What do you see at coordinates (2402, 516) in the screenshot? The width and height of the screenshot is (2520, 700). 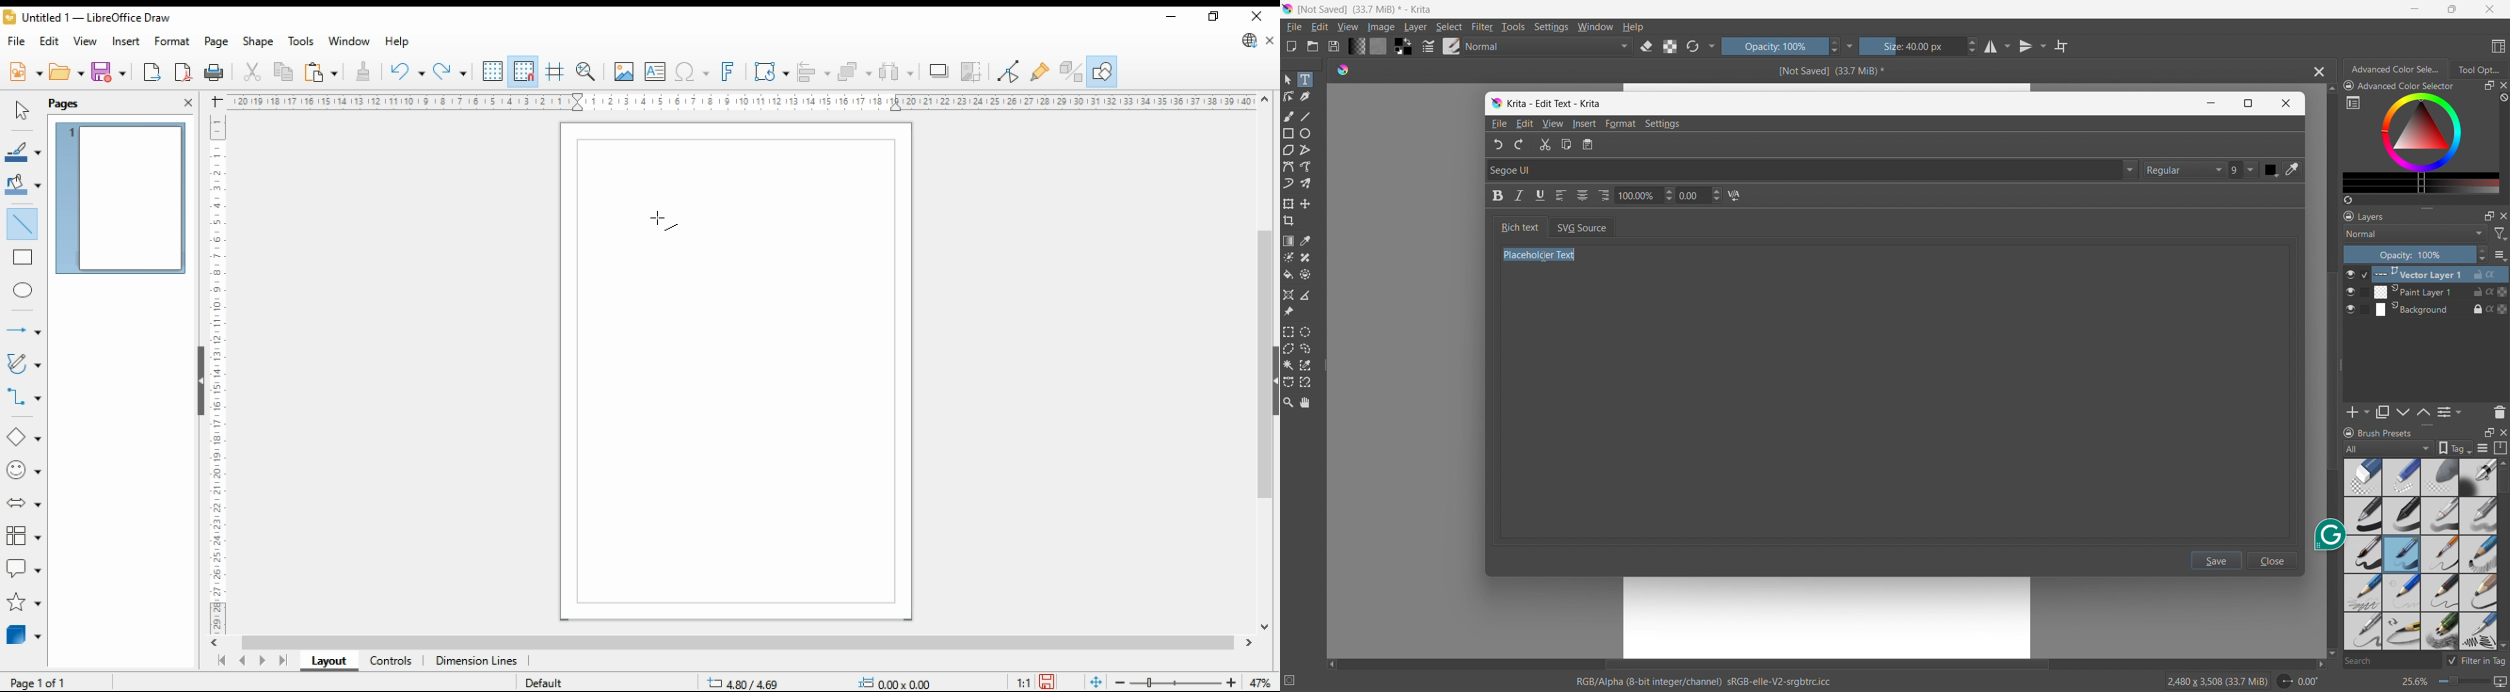 I see `pen` at bounding box center [2402, 516].